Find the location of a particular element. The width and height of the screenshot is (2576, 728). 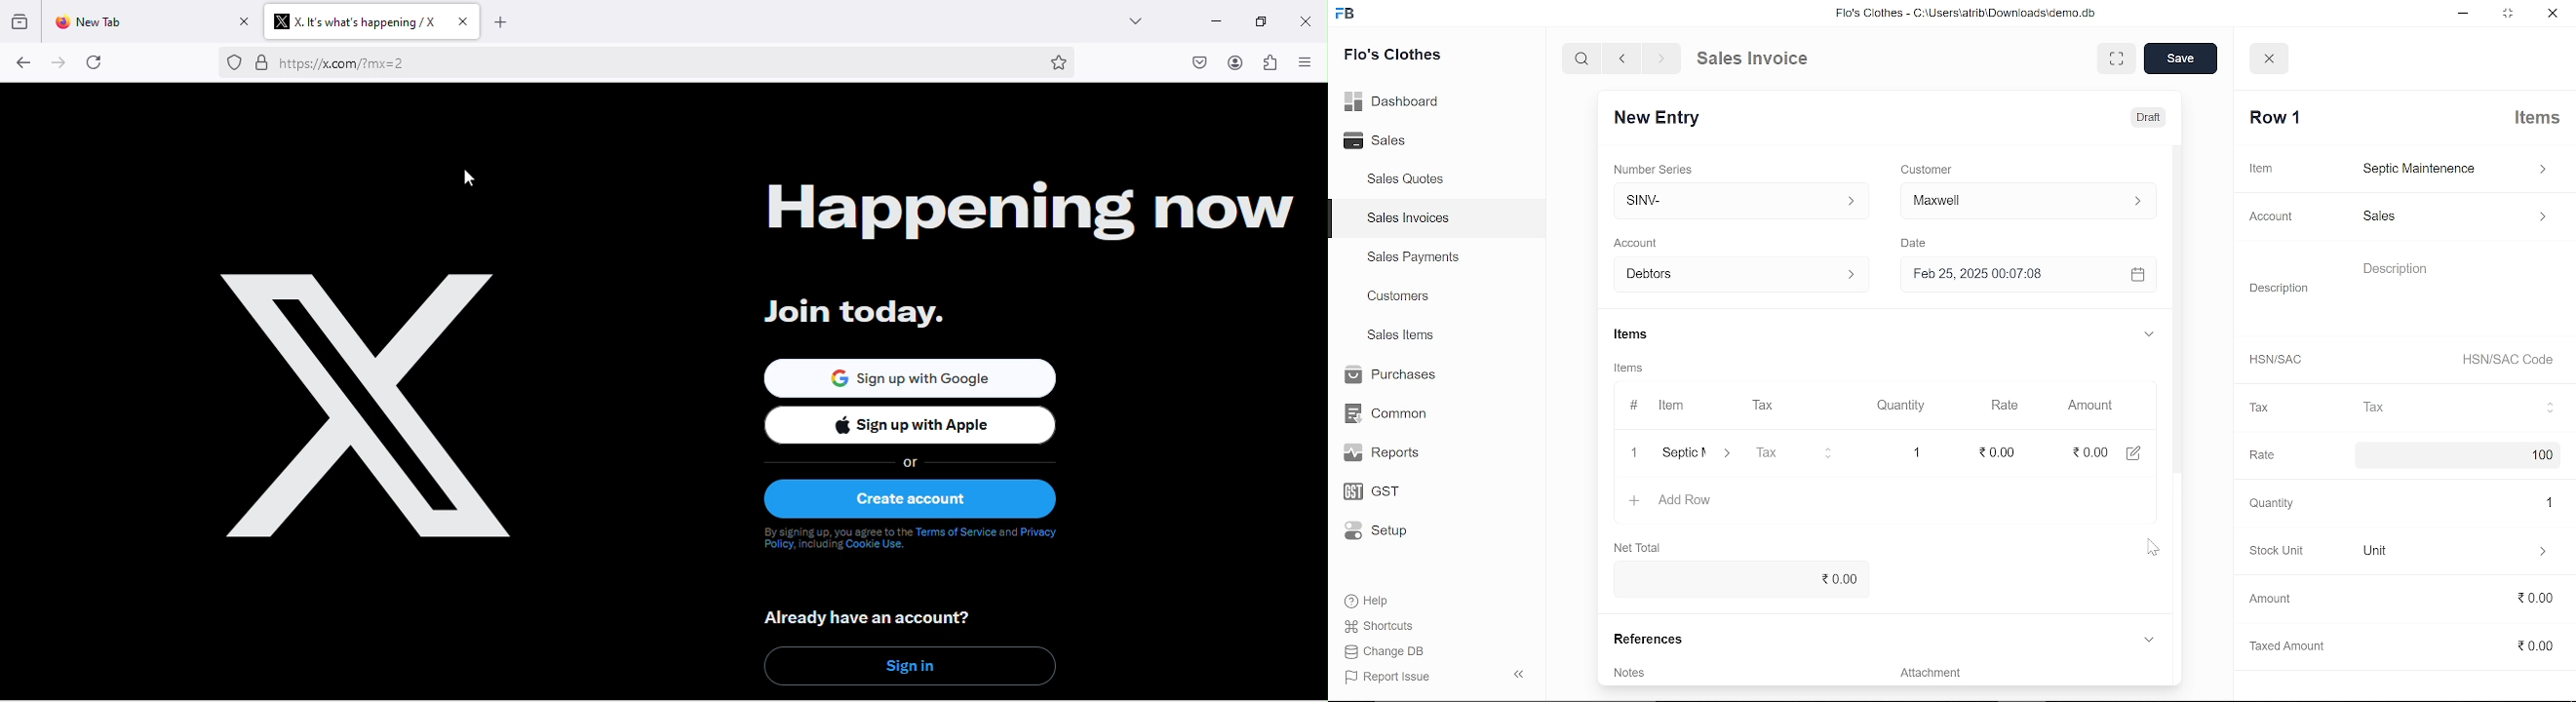

Add invoice terms is located at coordinates (1640, 671).